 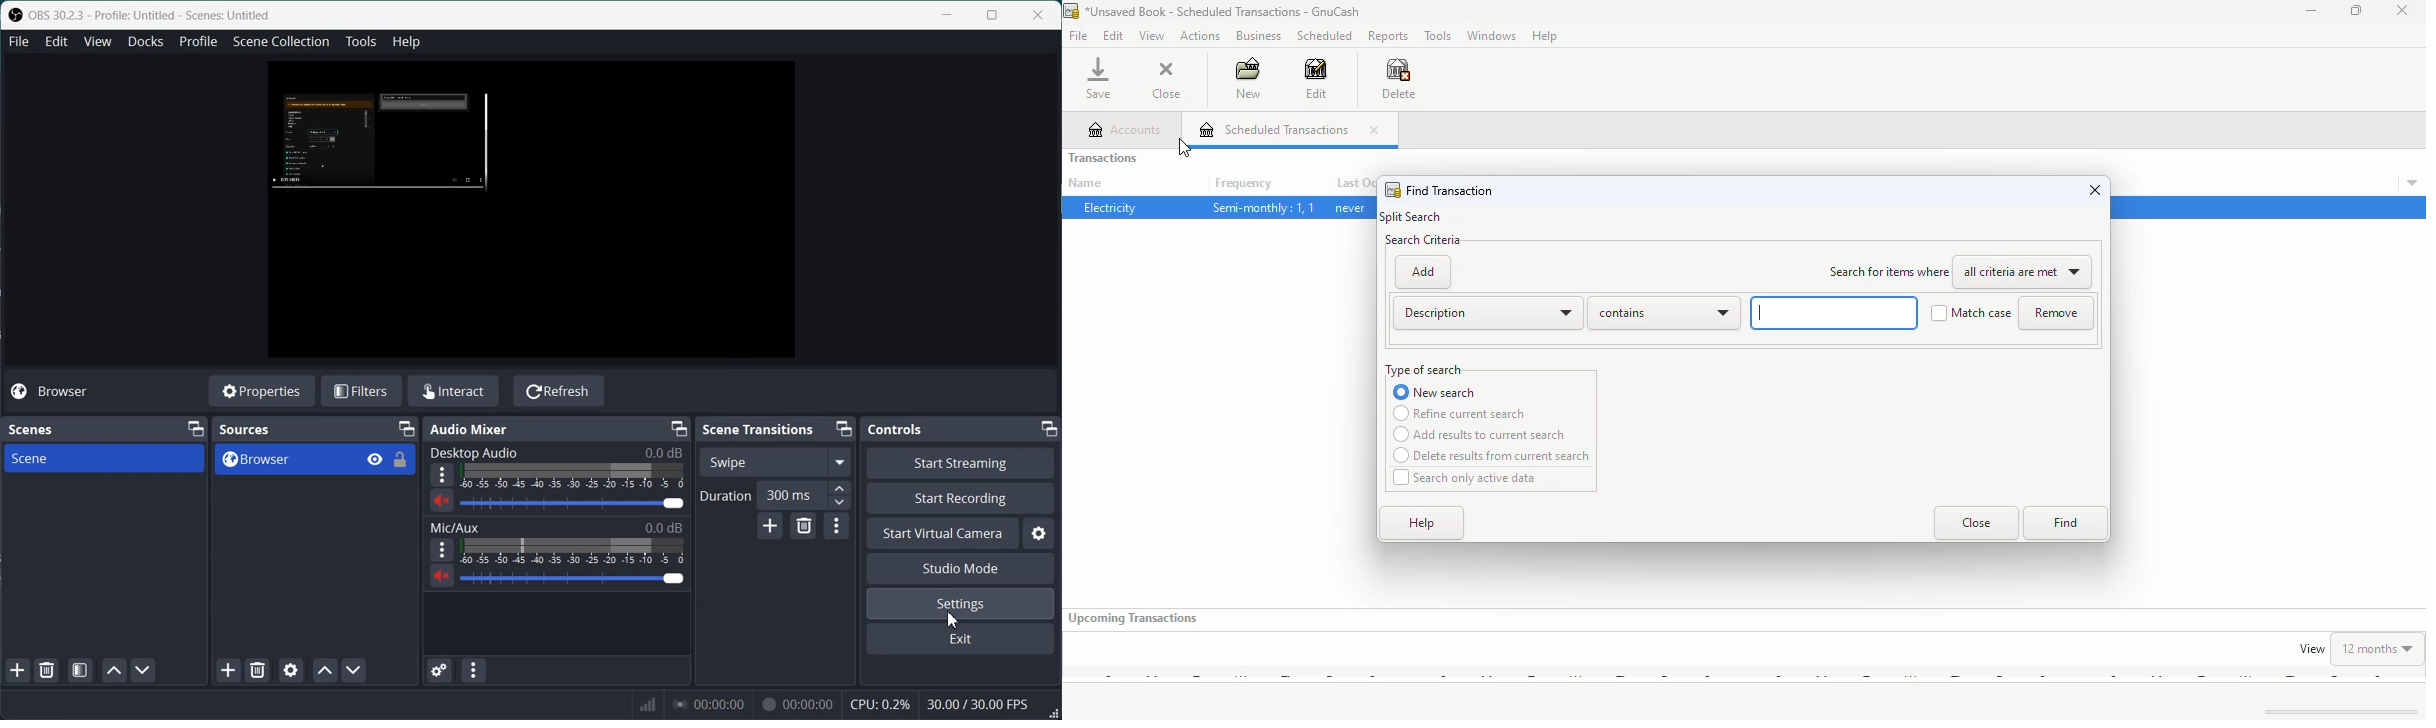 I want to click on Start Recording, so click(x=961, y=499).